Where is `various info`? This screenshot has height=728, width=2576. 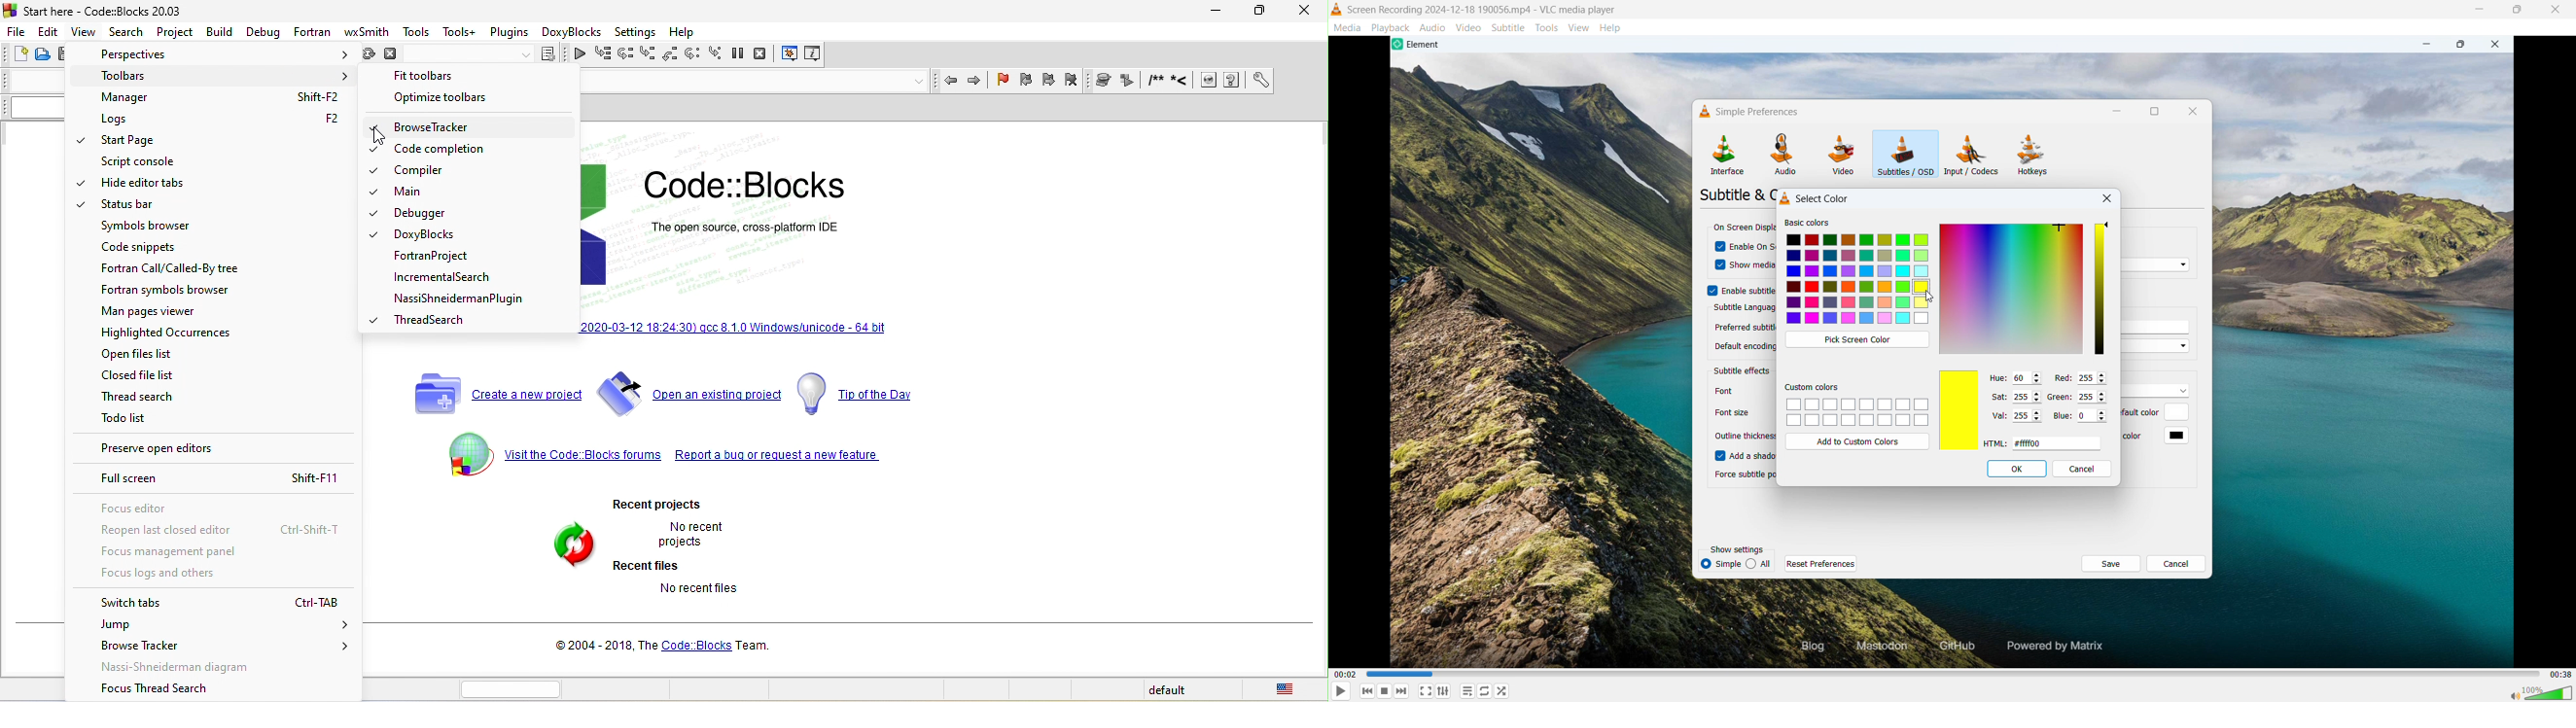
various info is located at coordinates (816, 53).